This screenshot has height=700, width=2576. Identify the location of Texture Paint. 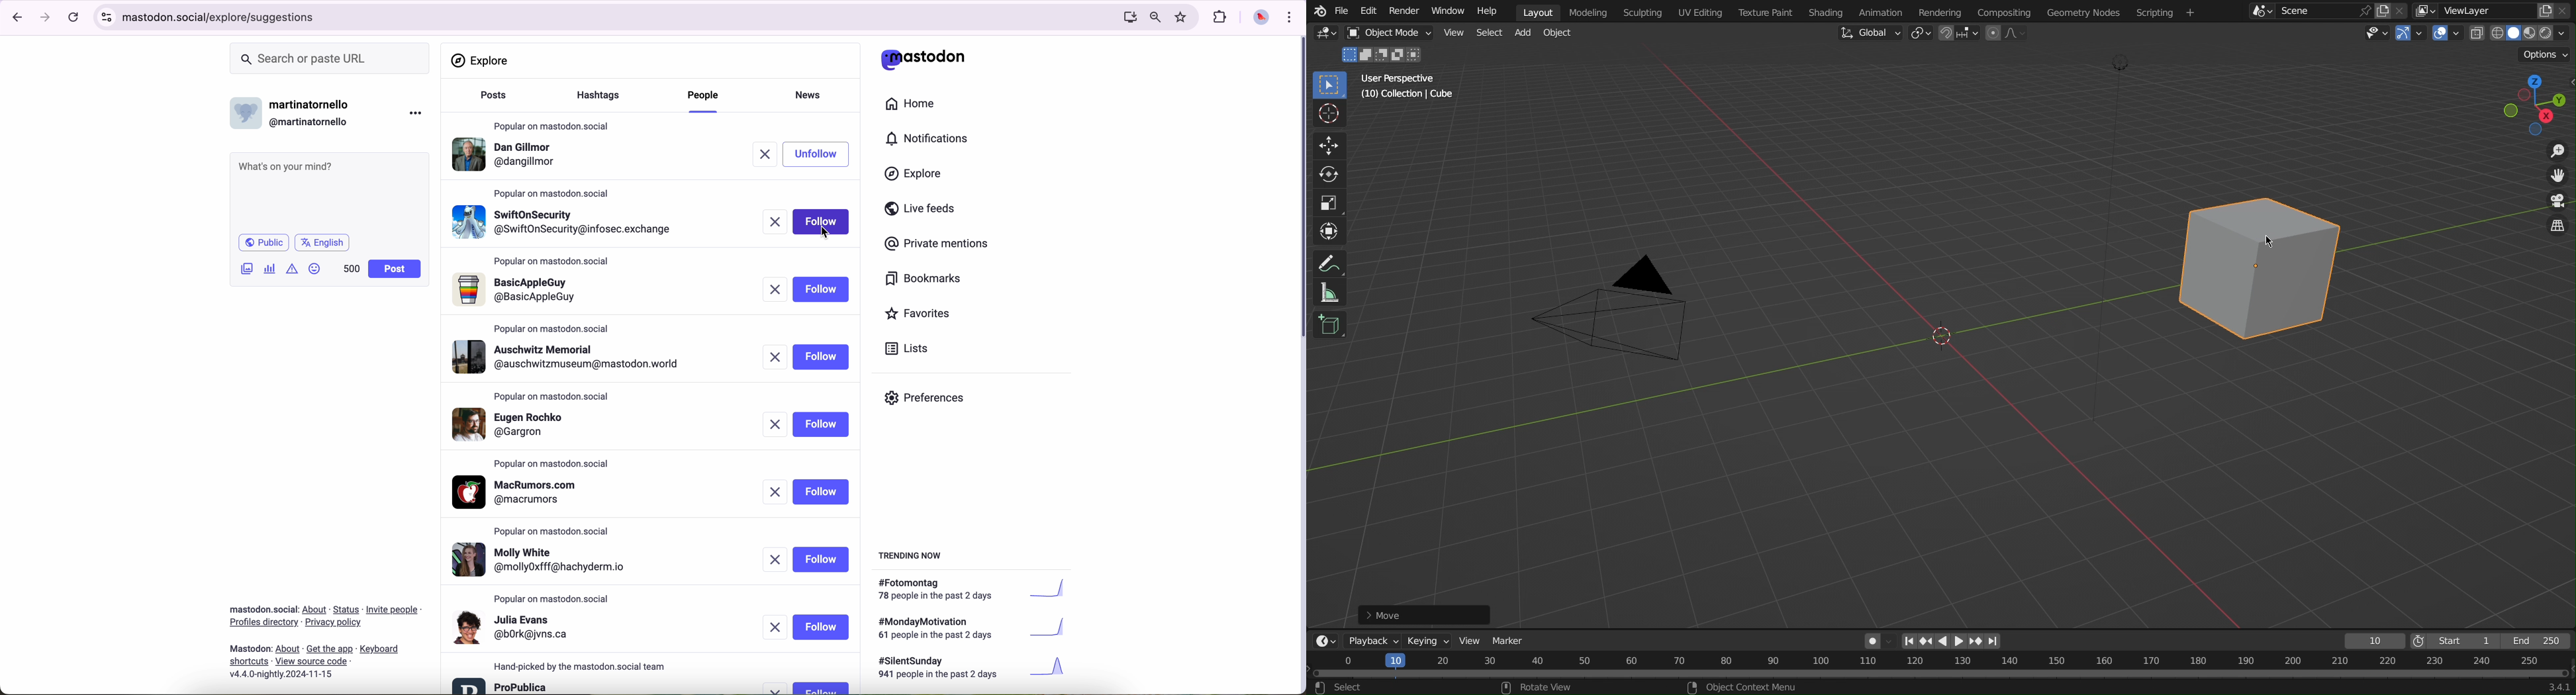
(1768, 11).